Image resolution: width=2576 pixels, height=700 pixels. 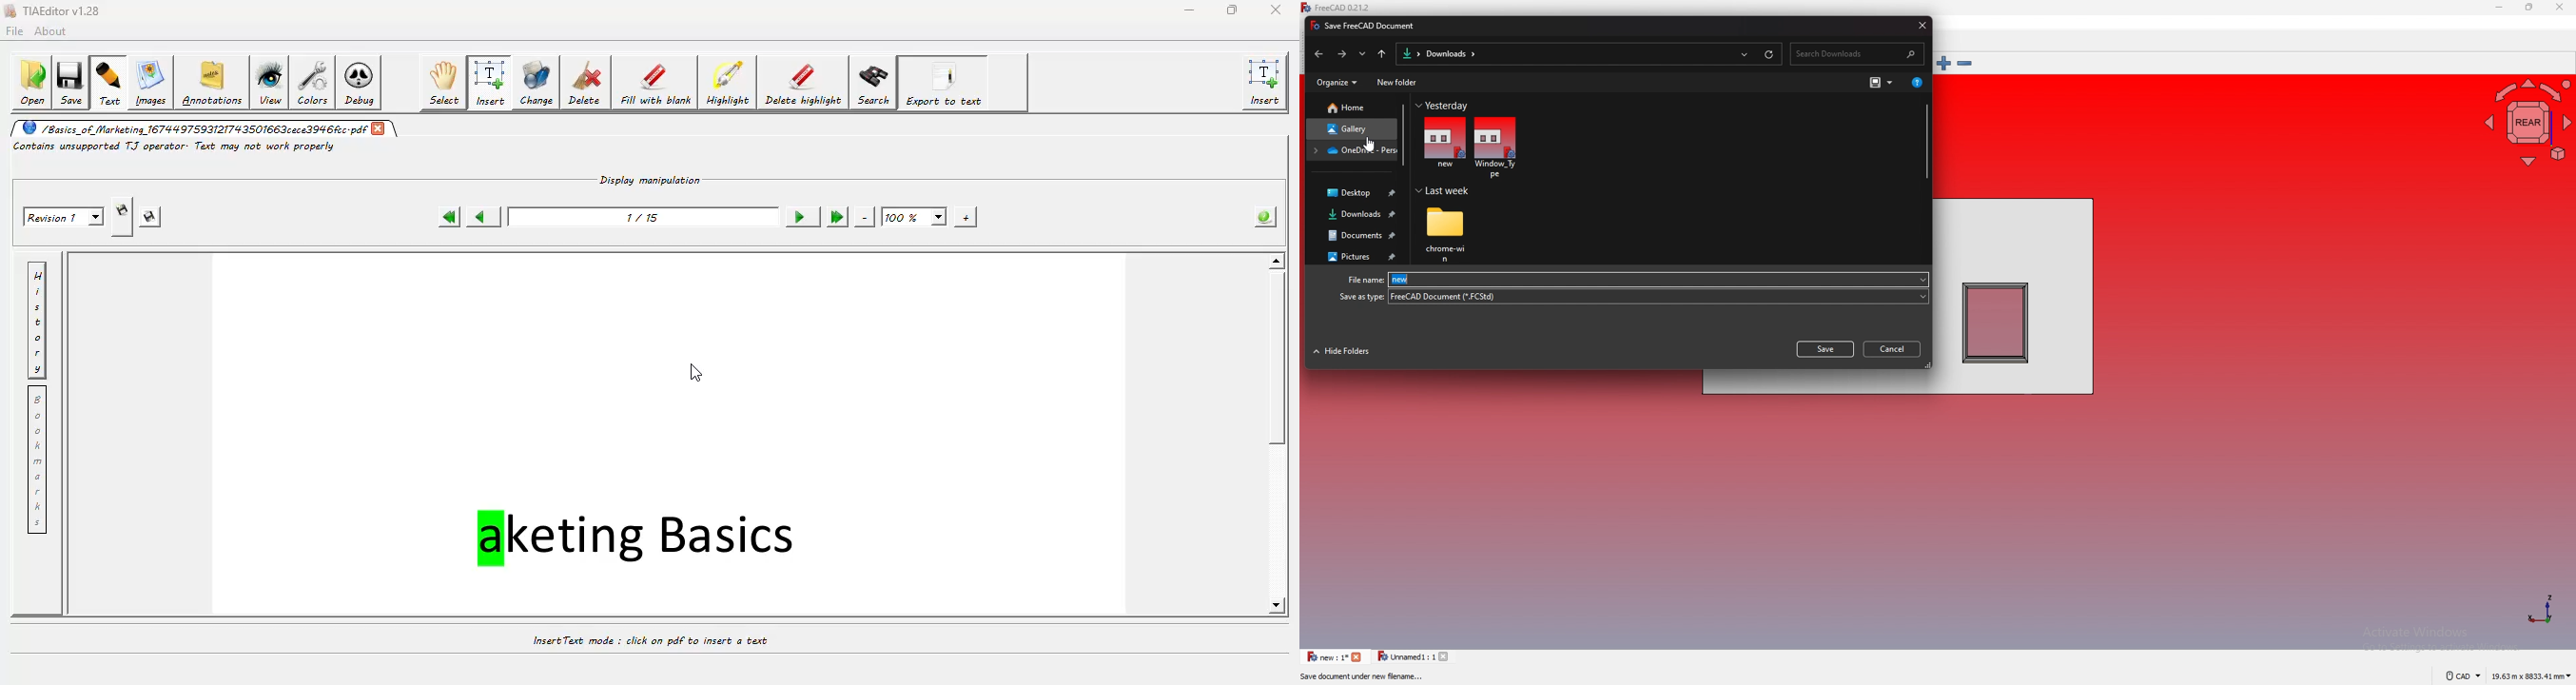 I want to click on save, so click(x=1826, y=350).